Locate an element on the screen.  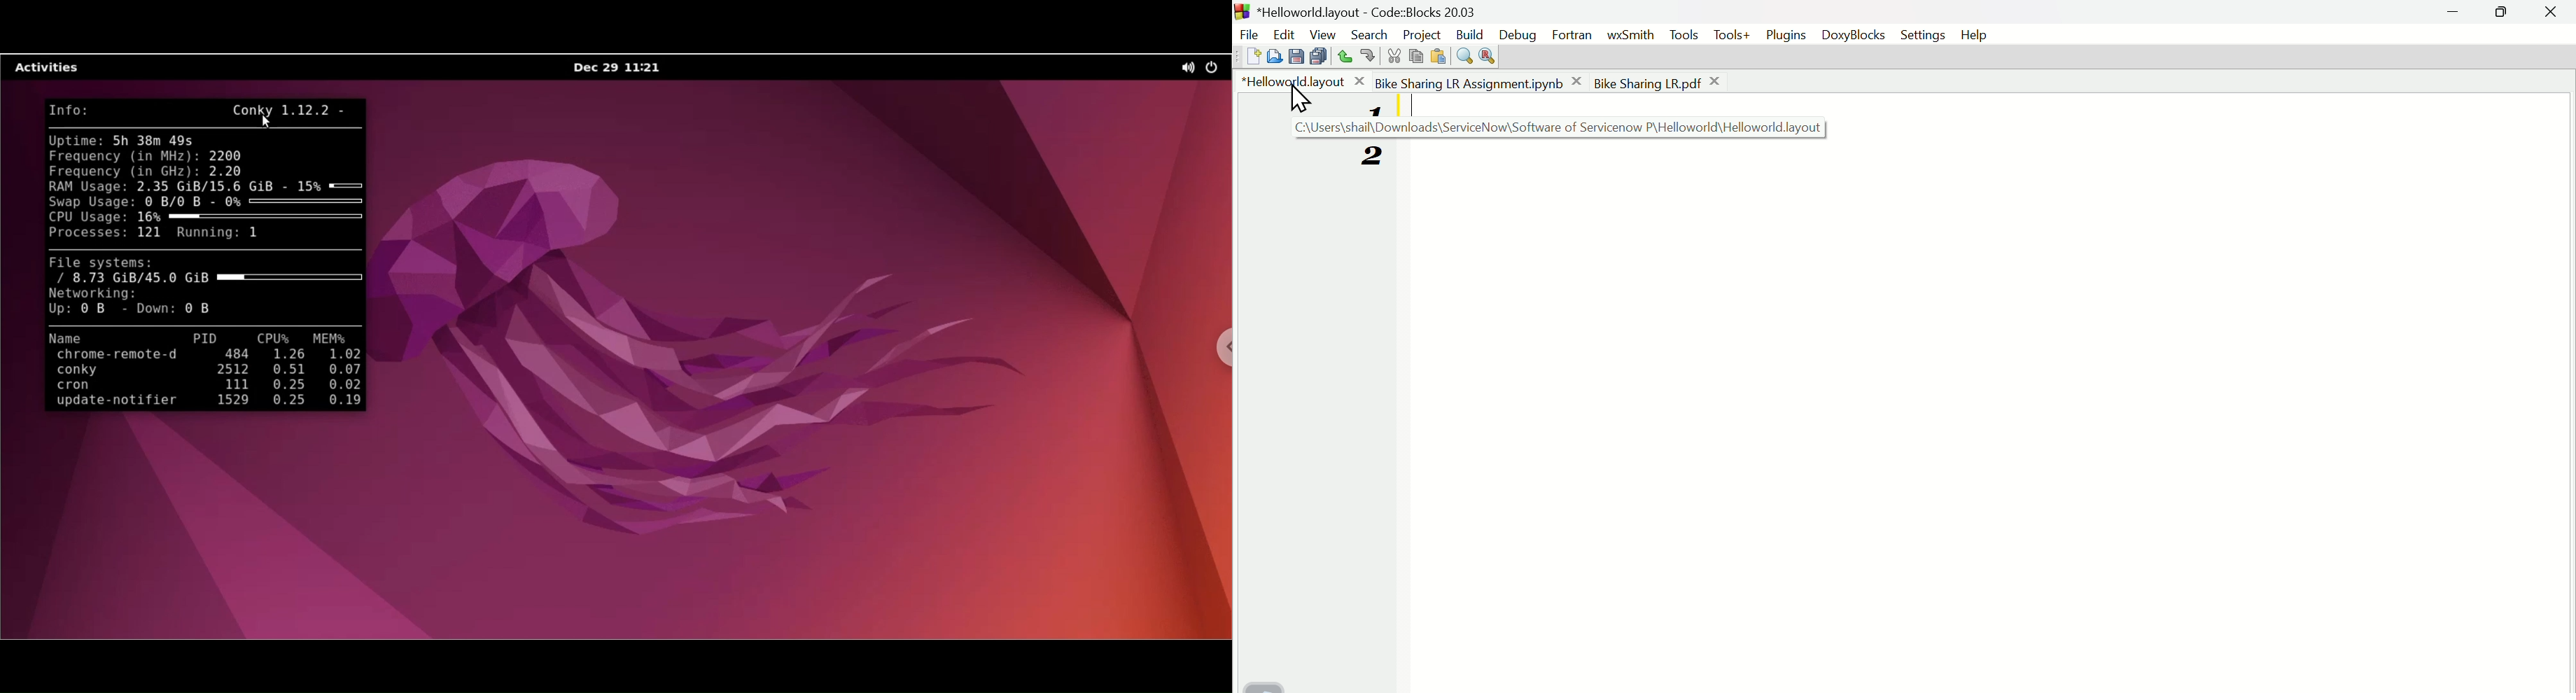
Tools plus is located at coordinates (1734, 36).